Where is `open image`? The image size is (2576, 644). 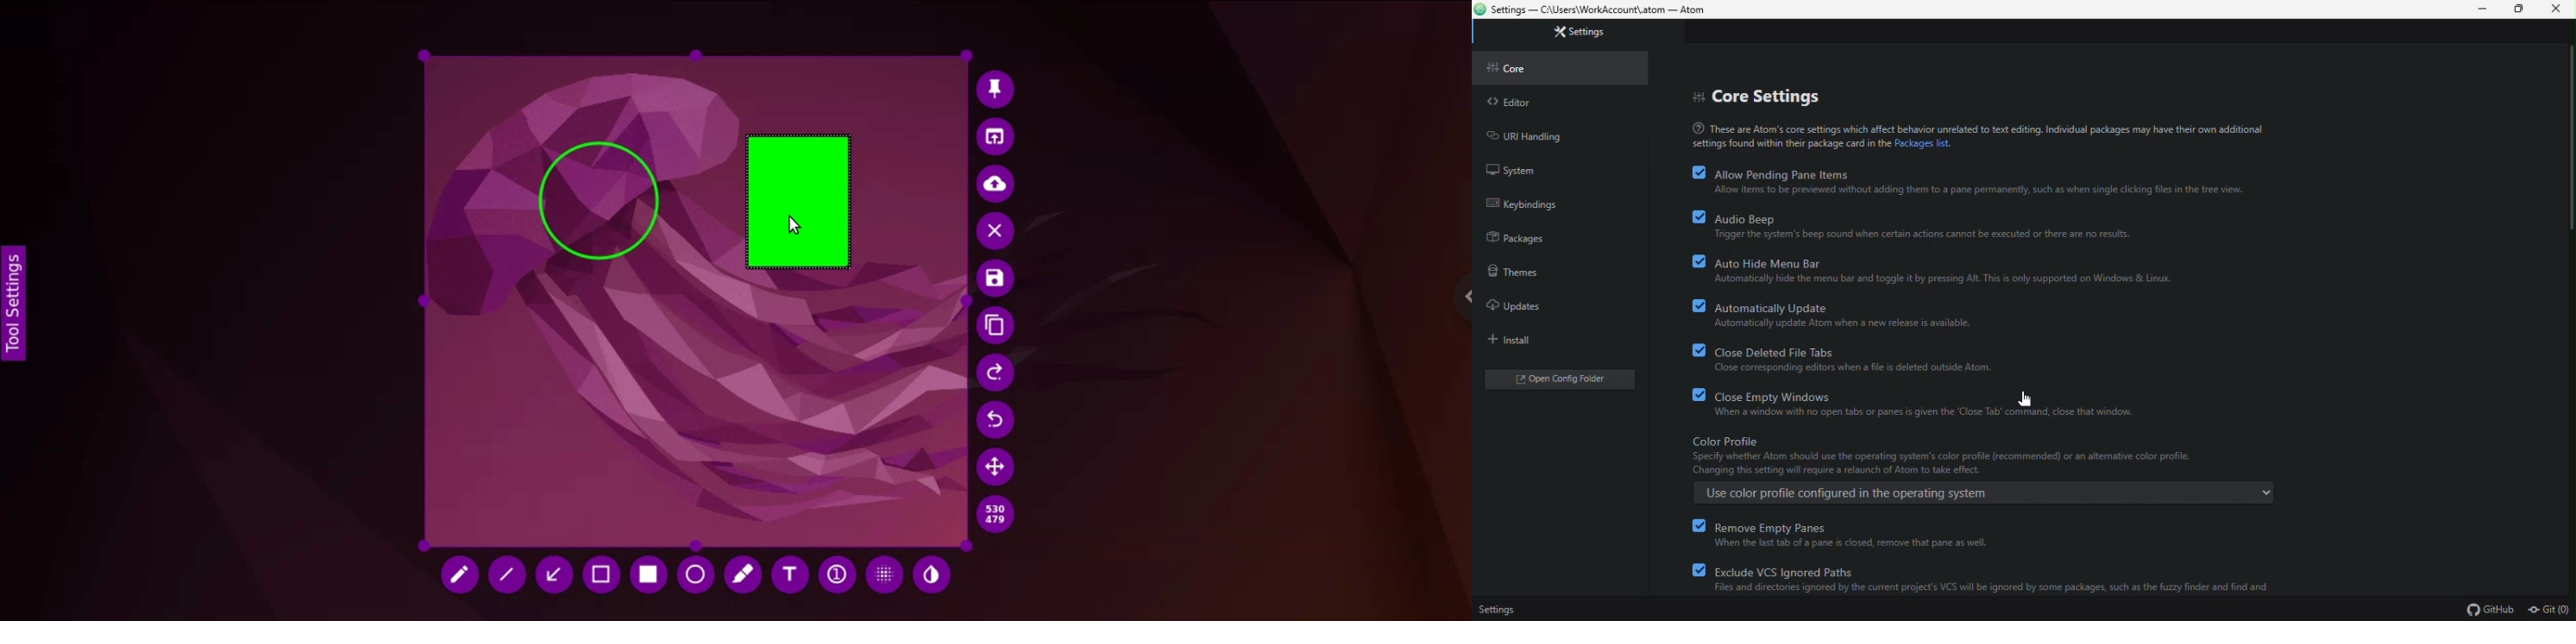 open image is located at coordinates (997, 136).